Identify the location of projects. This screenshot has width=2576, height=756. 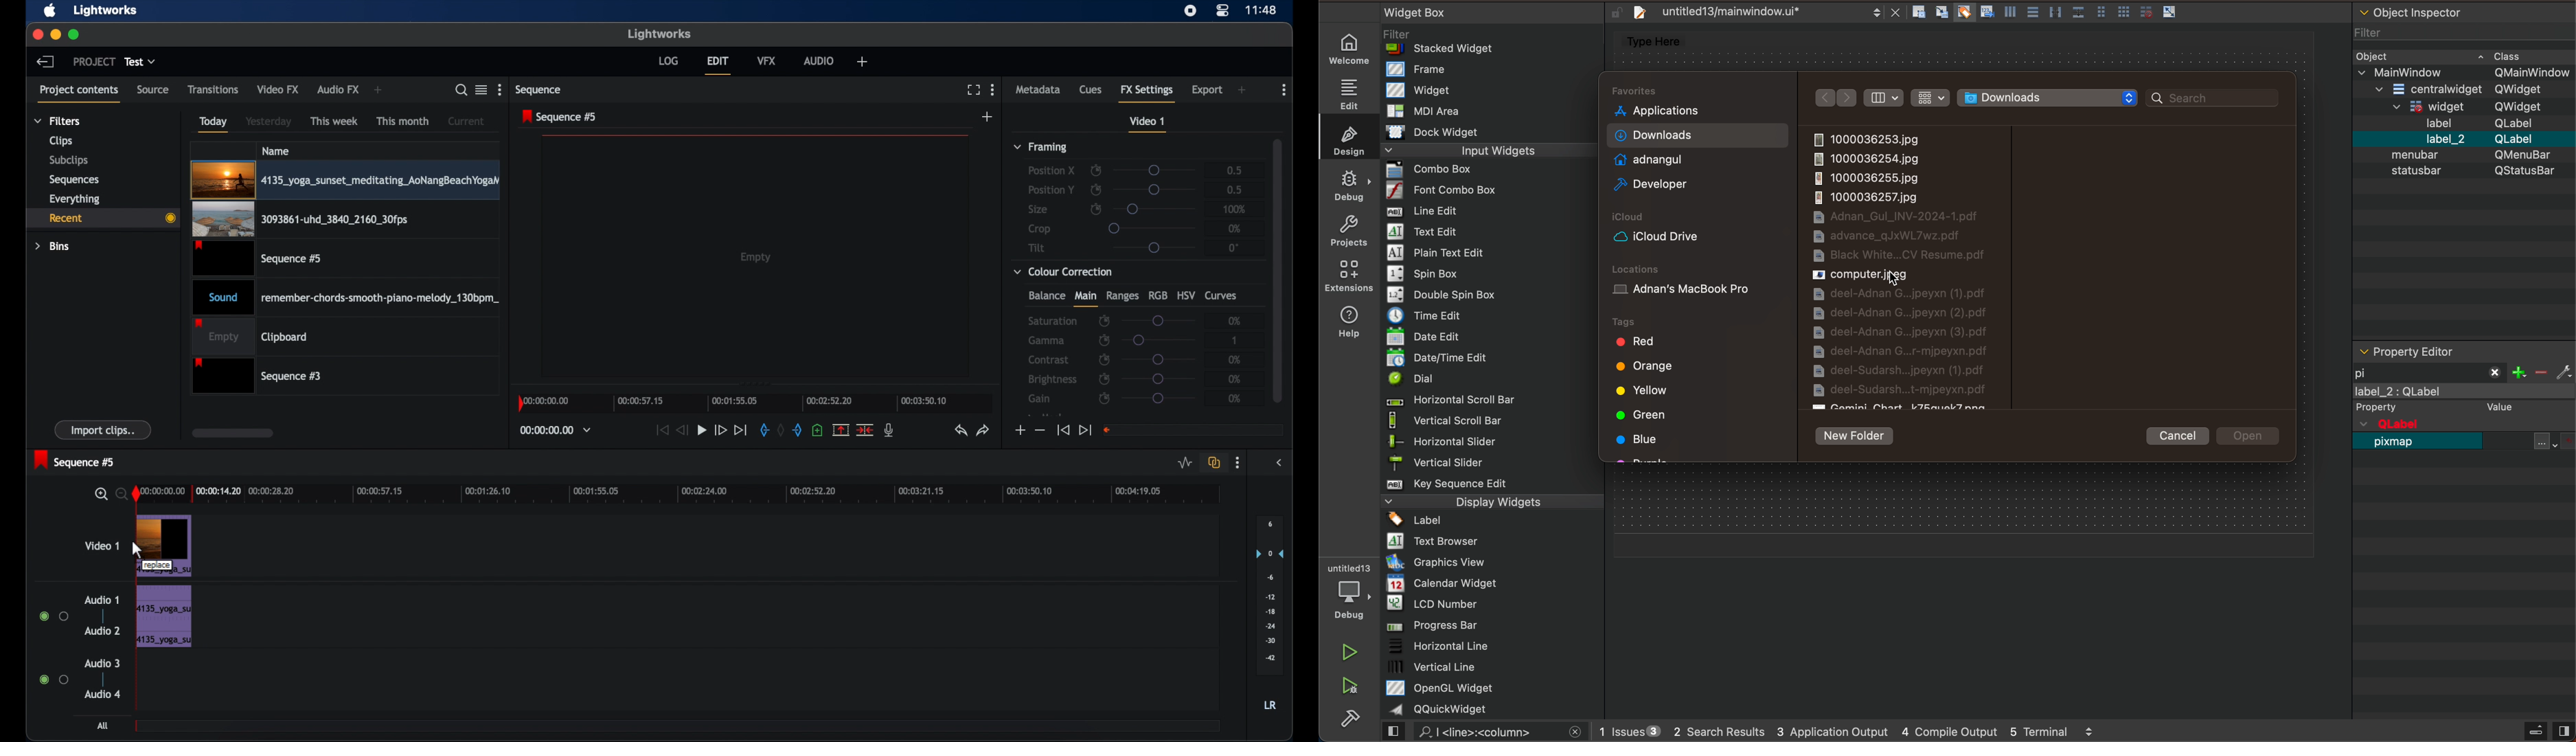
(1348, 229).